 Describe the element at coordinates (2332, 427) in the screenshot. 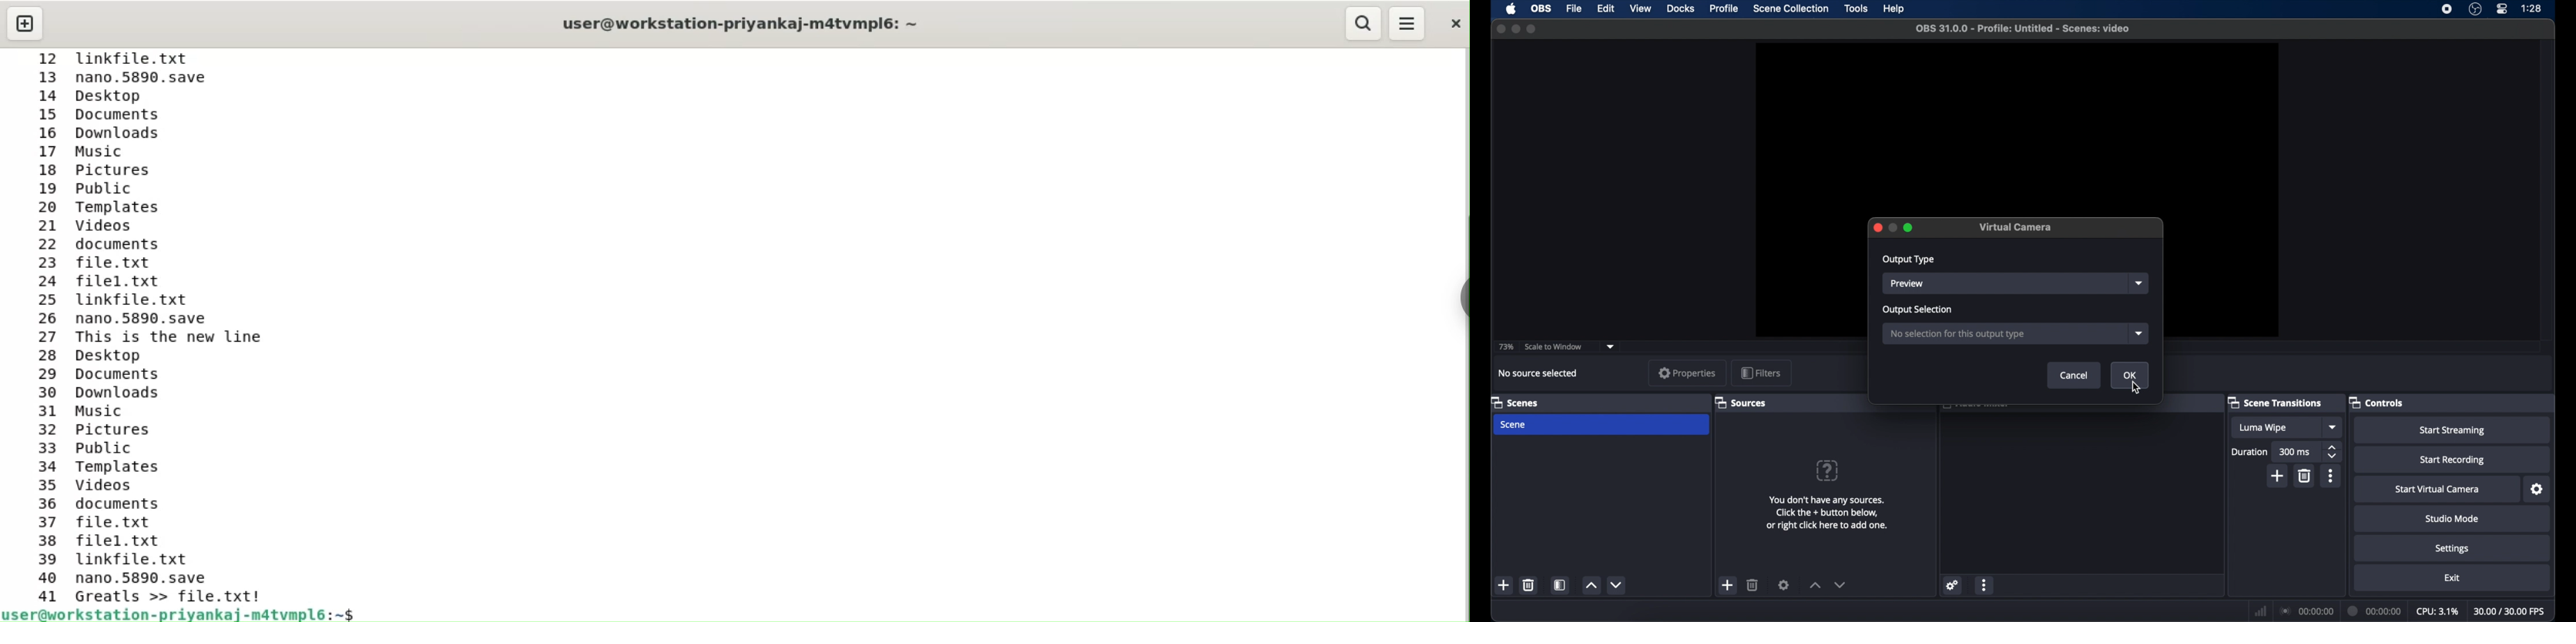

I see `dropdown` at that location.